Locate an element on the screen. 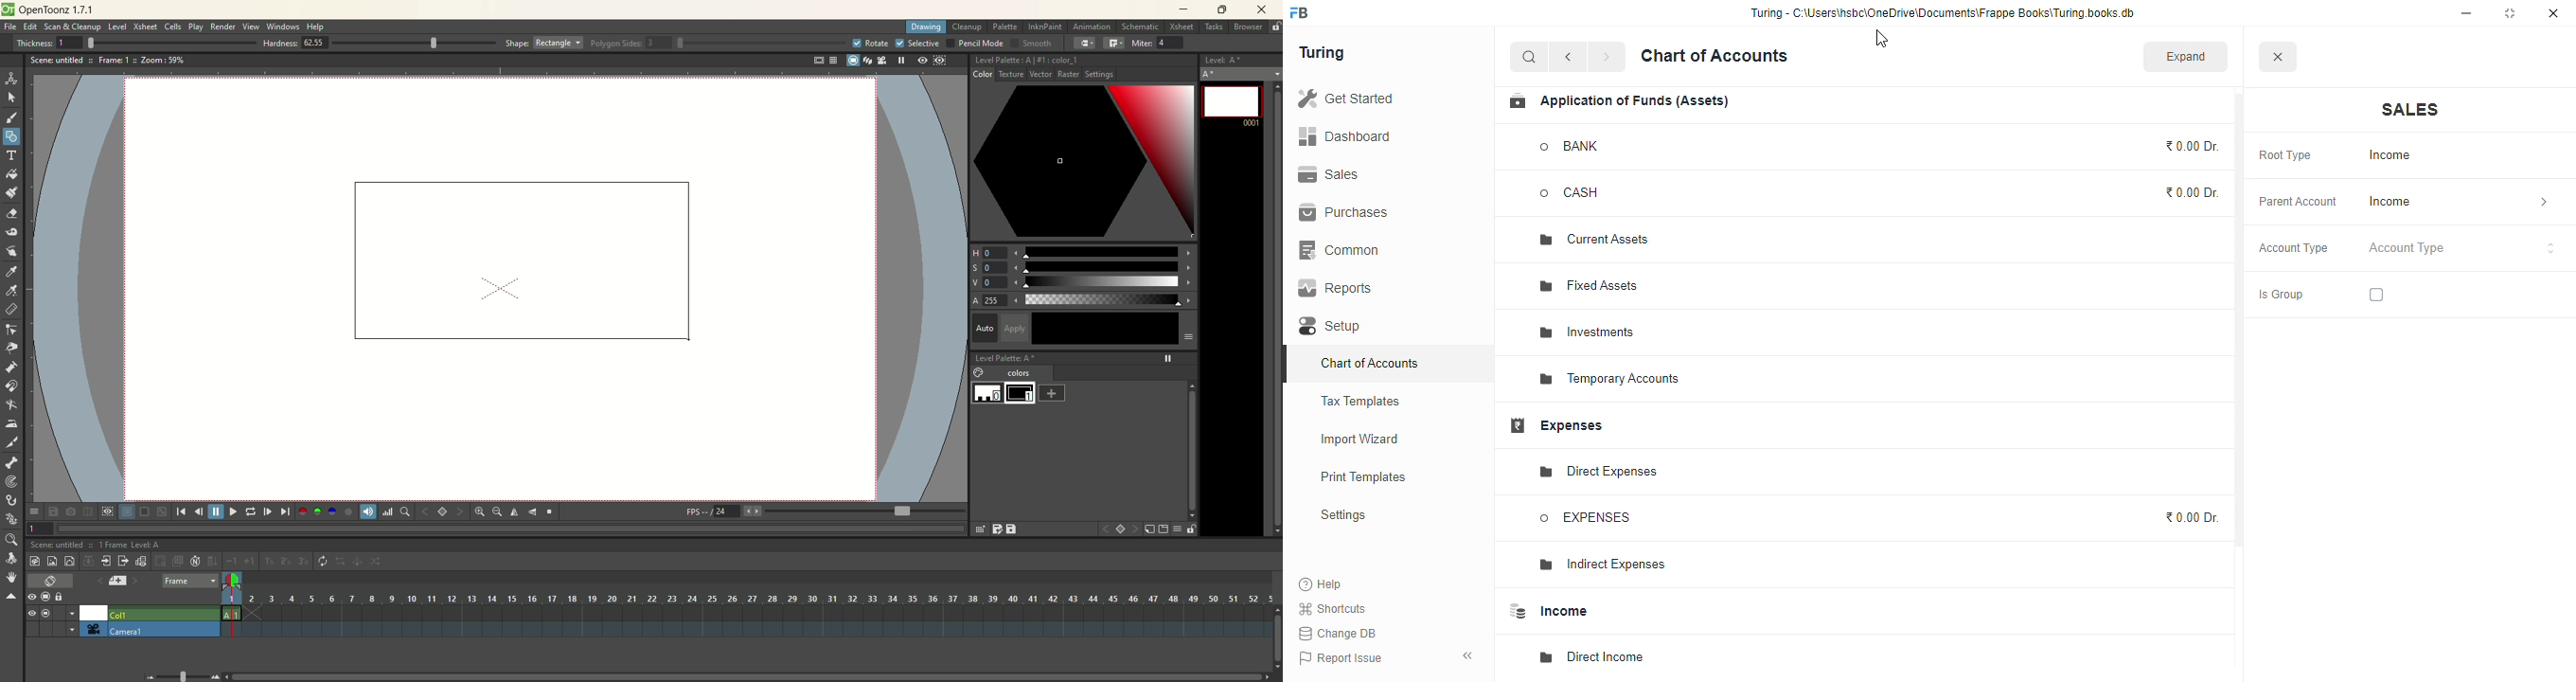 Image resolution: width=2576 pixels, height=700 pixels. indirect expenses is located at coordinates (1599, 565).